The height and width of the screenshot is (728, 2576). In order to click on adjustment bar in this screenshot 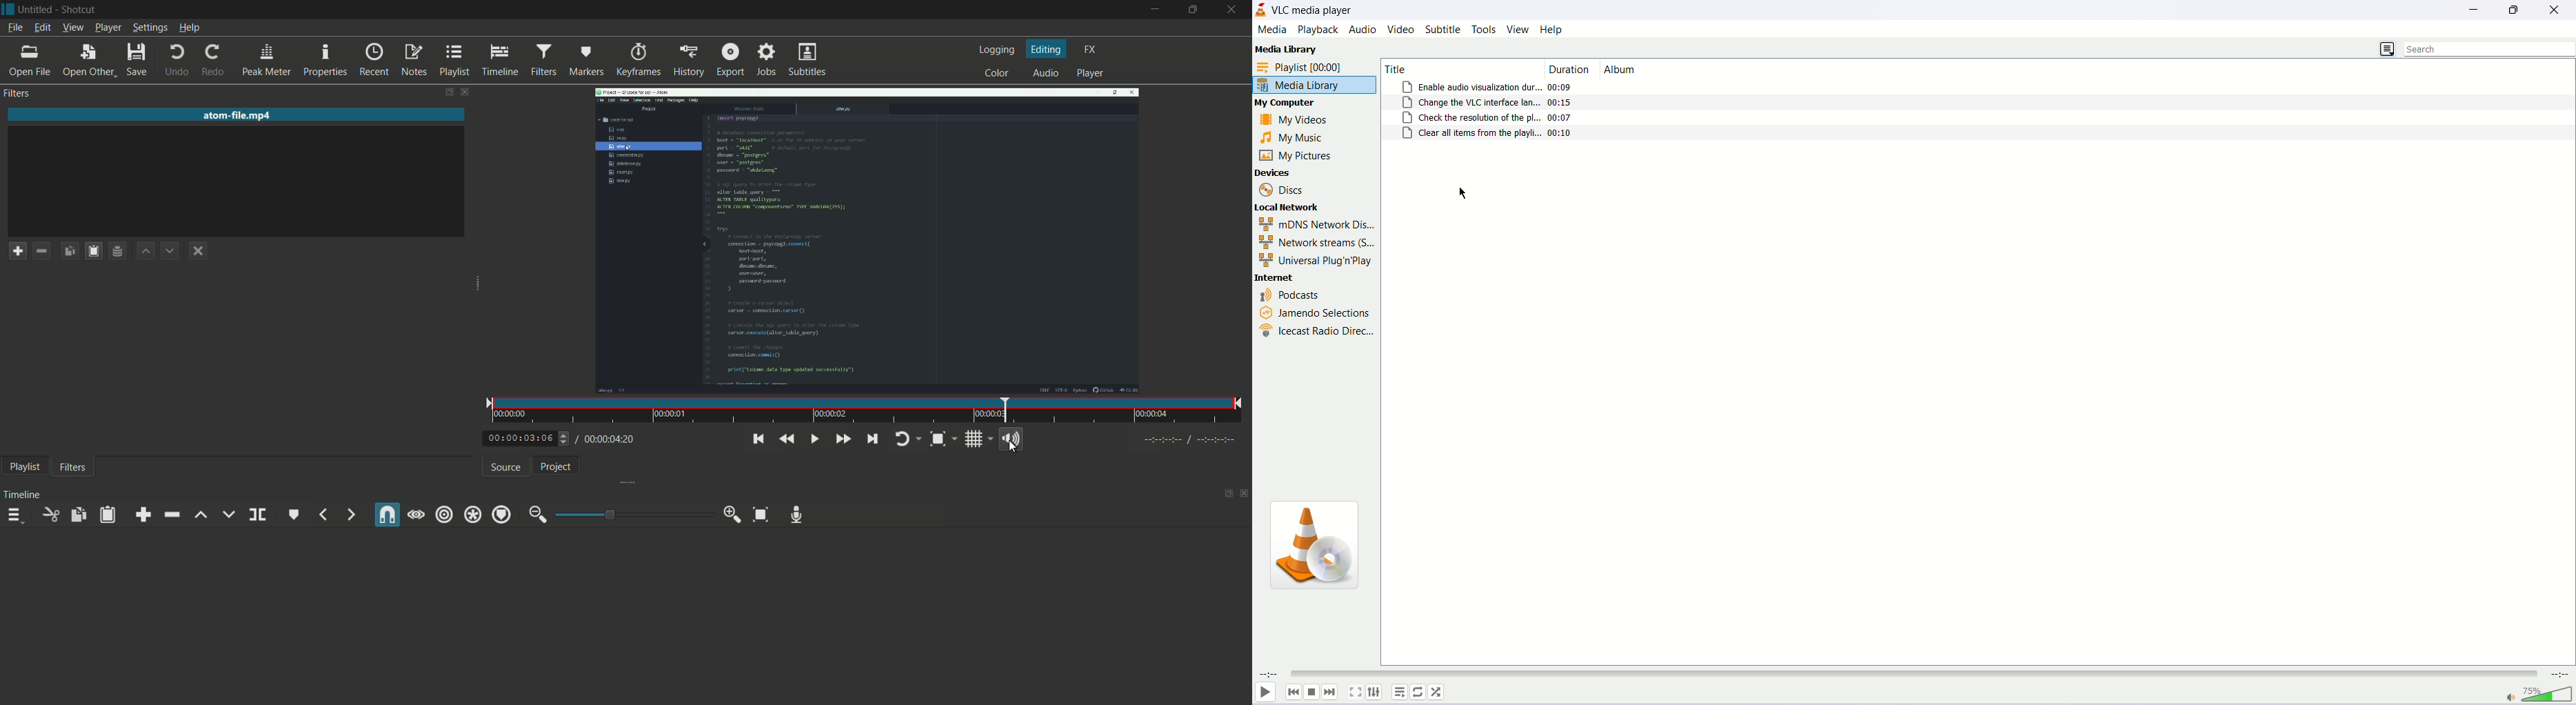, I will do `click(634, 515)`.